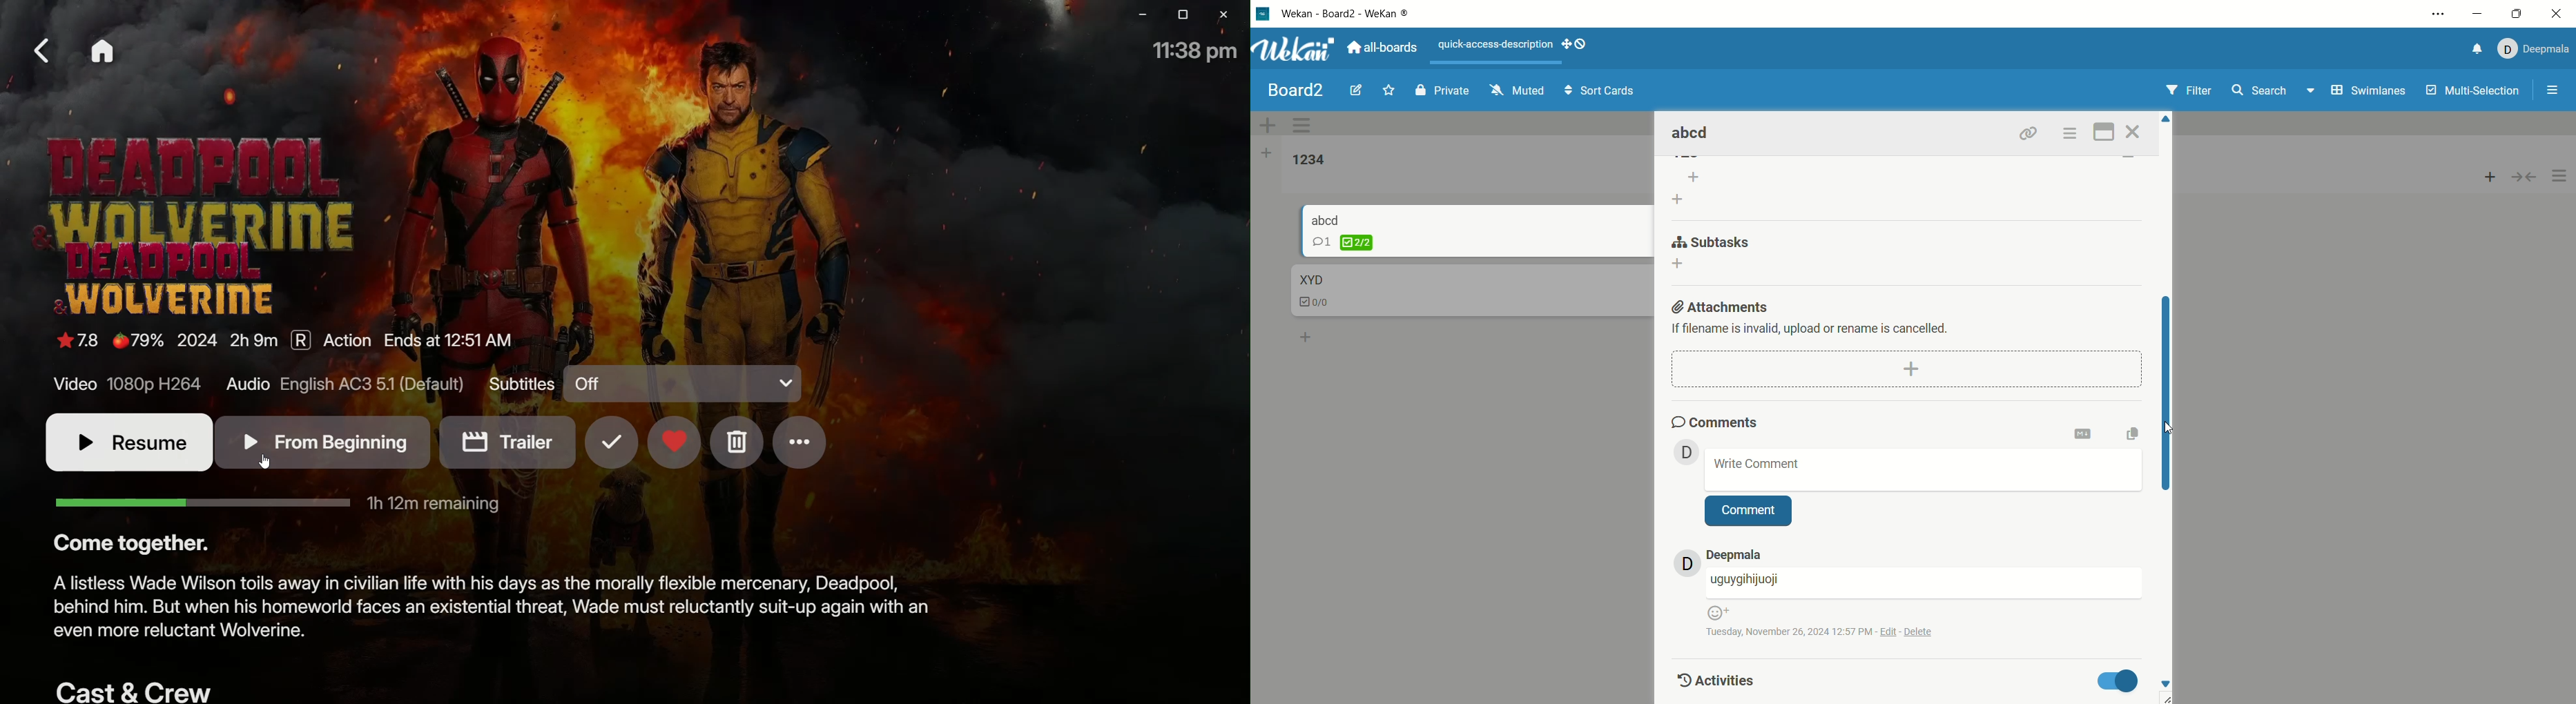 The height and width of the screenshot is (728, 2576). Describe the element at coordinates (2069, 133) in the screenshot. I see `options` at that location.